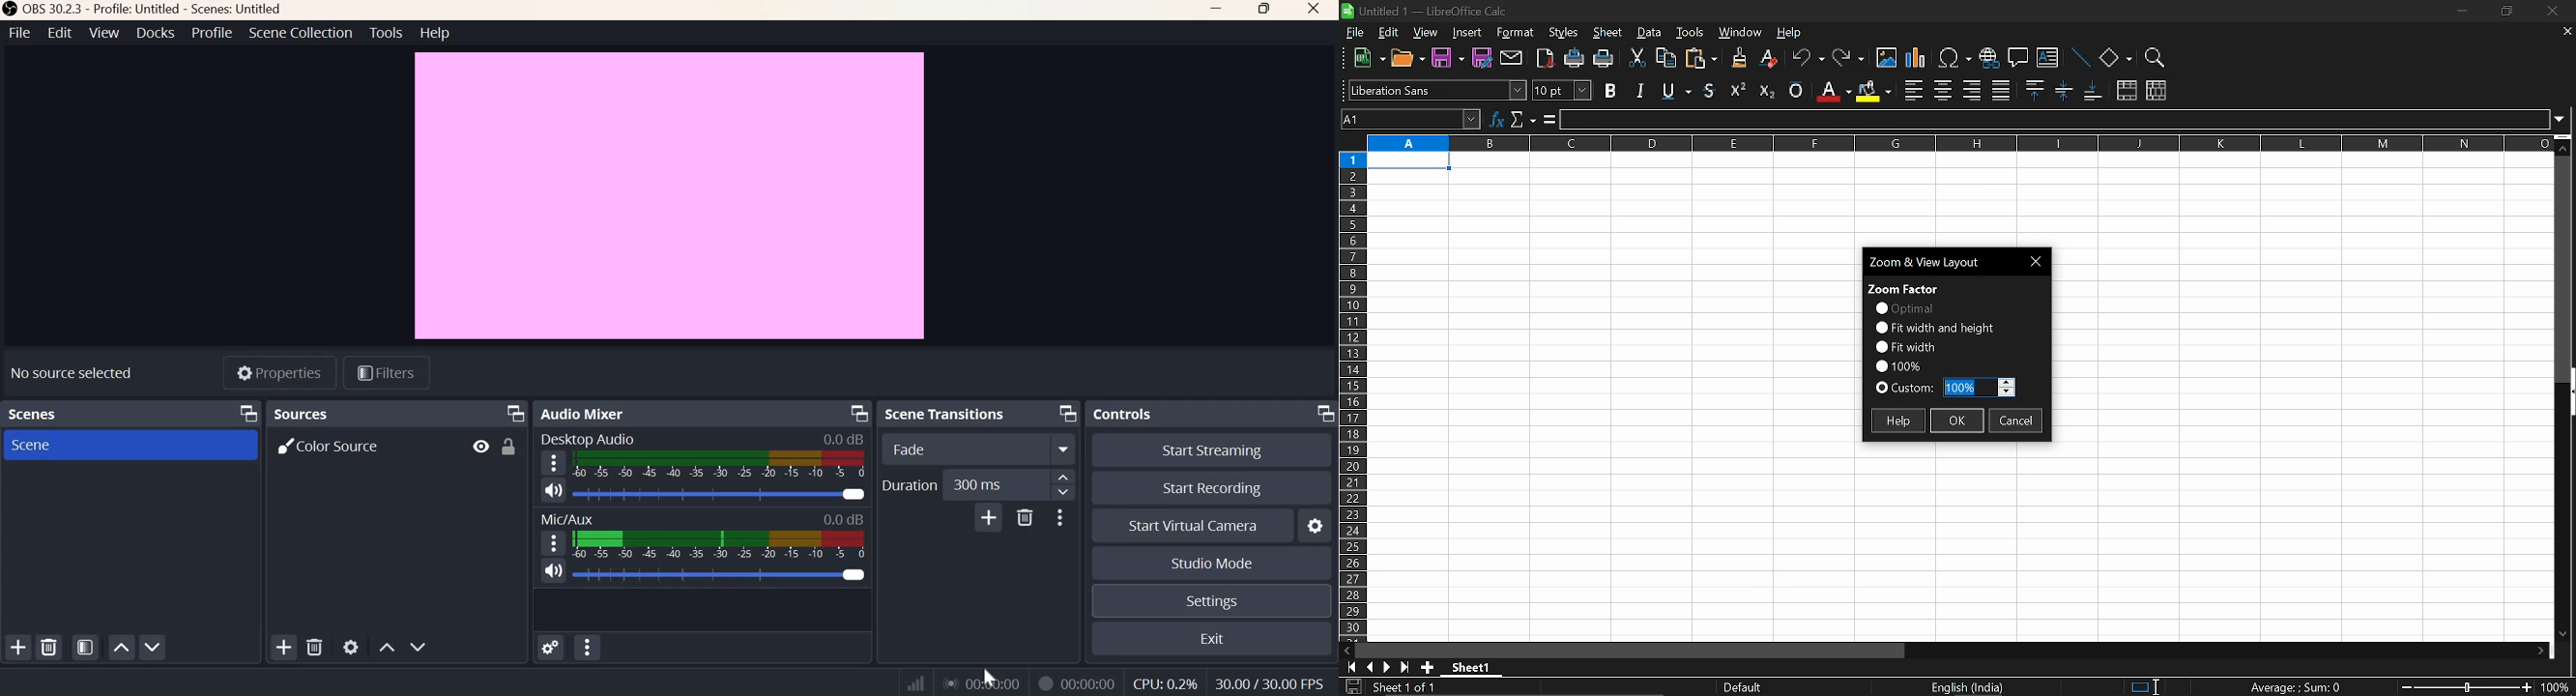  What do you see at coordinates (154, 646) in the screenshot?
I see `Move scene down` at bounding box center [154, 646].